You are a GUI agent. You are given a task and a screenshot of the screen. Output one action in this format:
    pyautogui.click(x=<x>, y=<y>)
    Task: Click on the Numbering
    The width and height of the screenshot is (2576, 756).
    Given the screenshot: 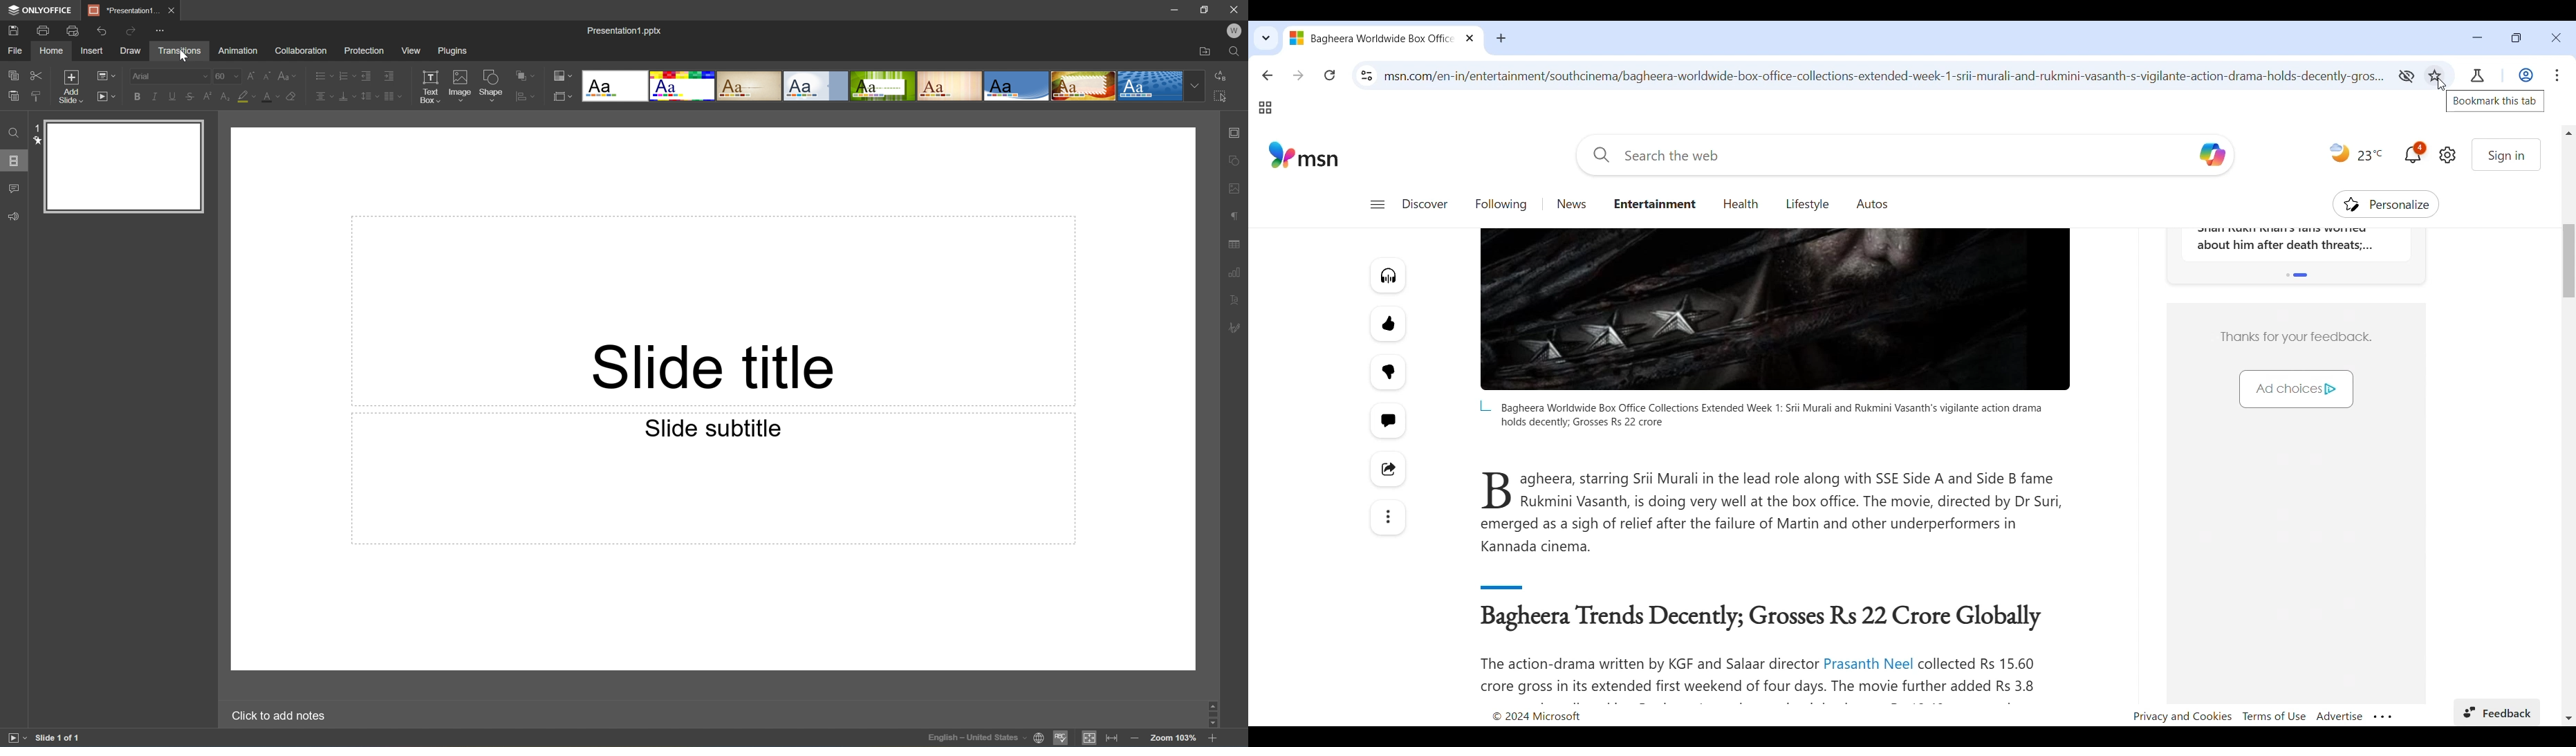 What is the action you would take?
    pyautogui.click(x=348, y=76)
    